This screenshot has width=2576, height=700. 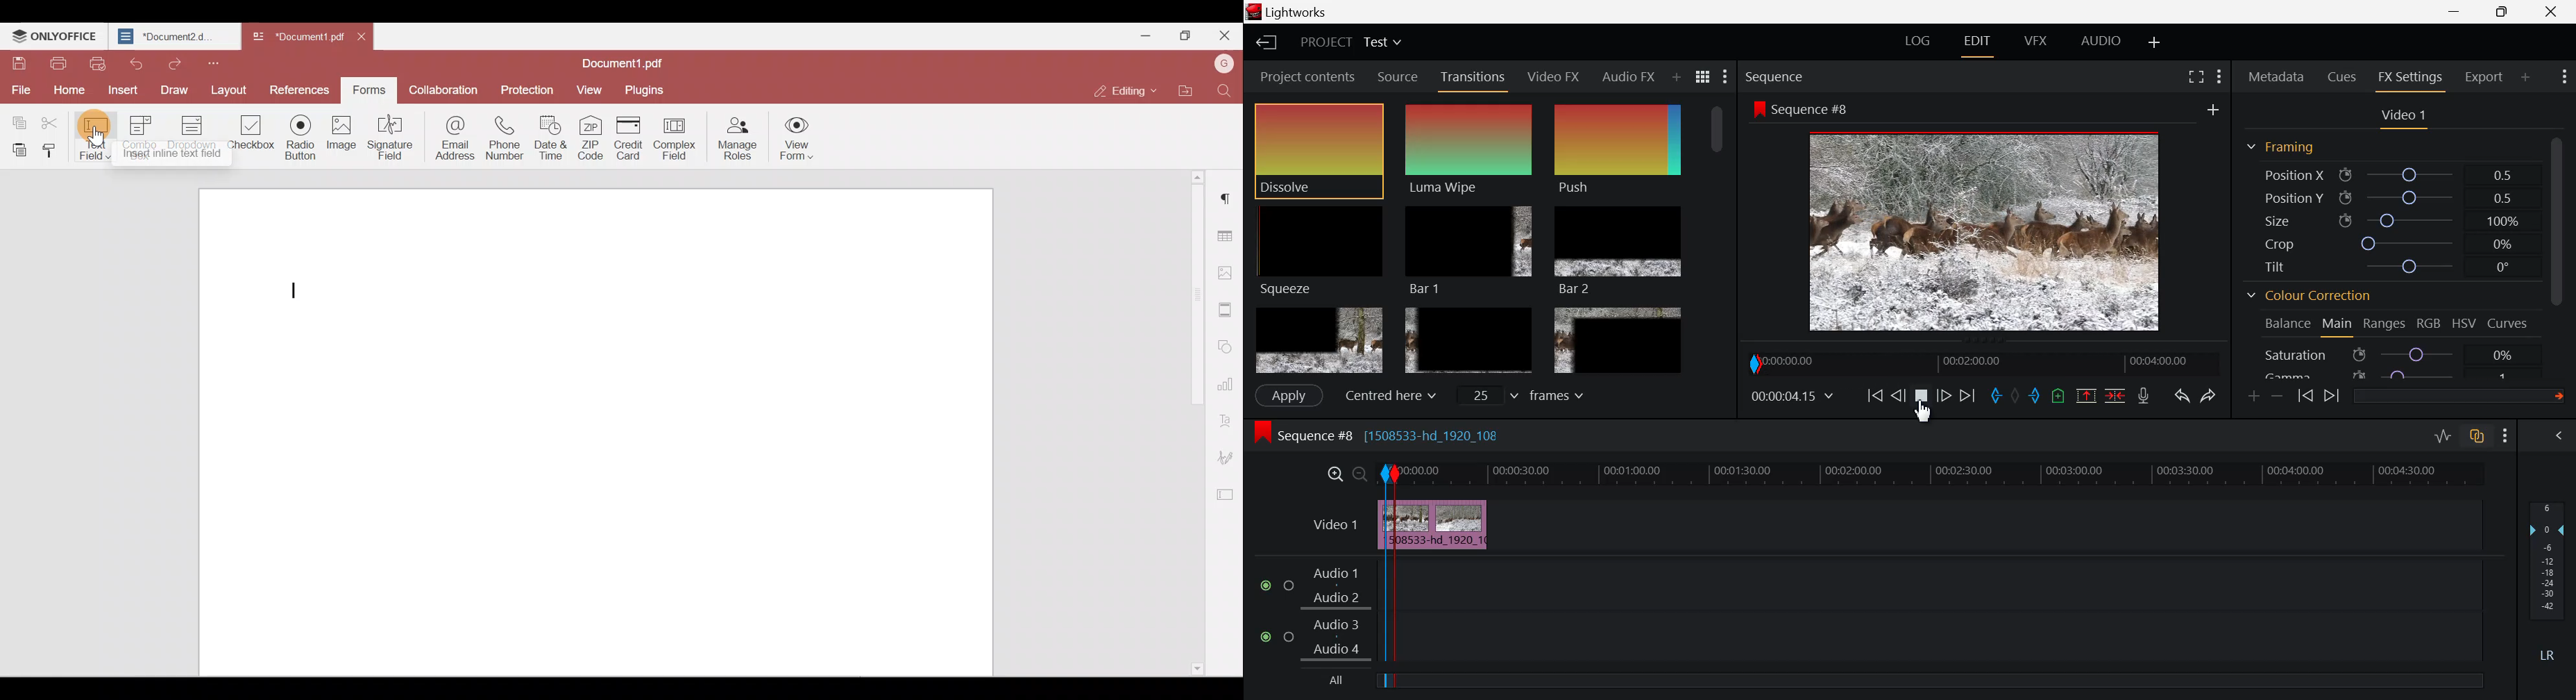 What do you see at coordinates (2102, 40) in the screenshot?
I see `AUDIO` at bounding box center [2102, 40].